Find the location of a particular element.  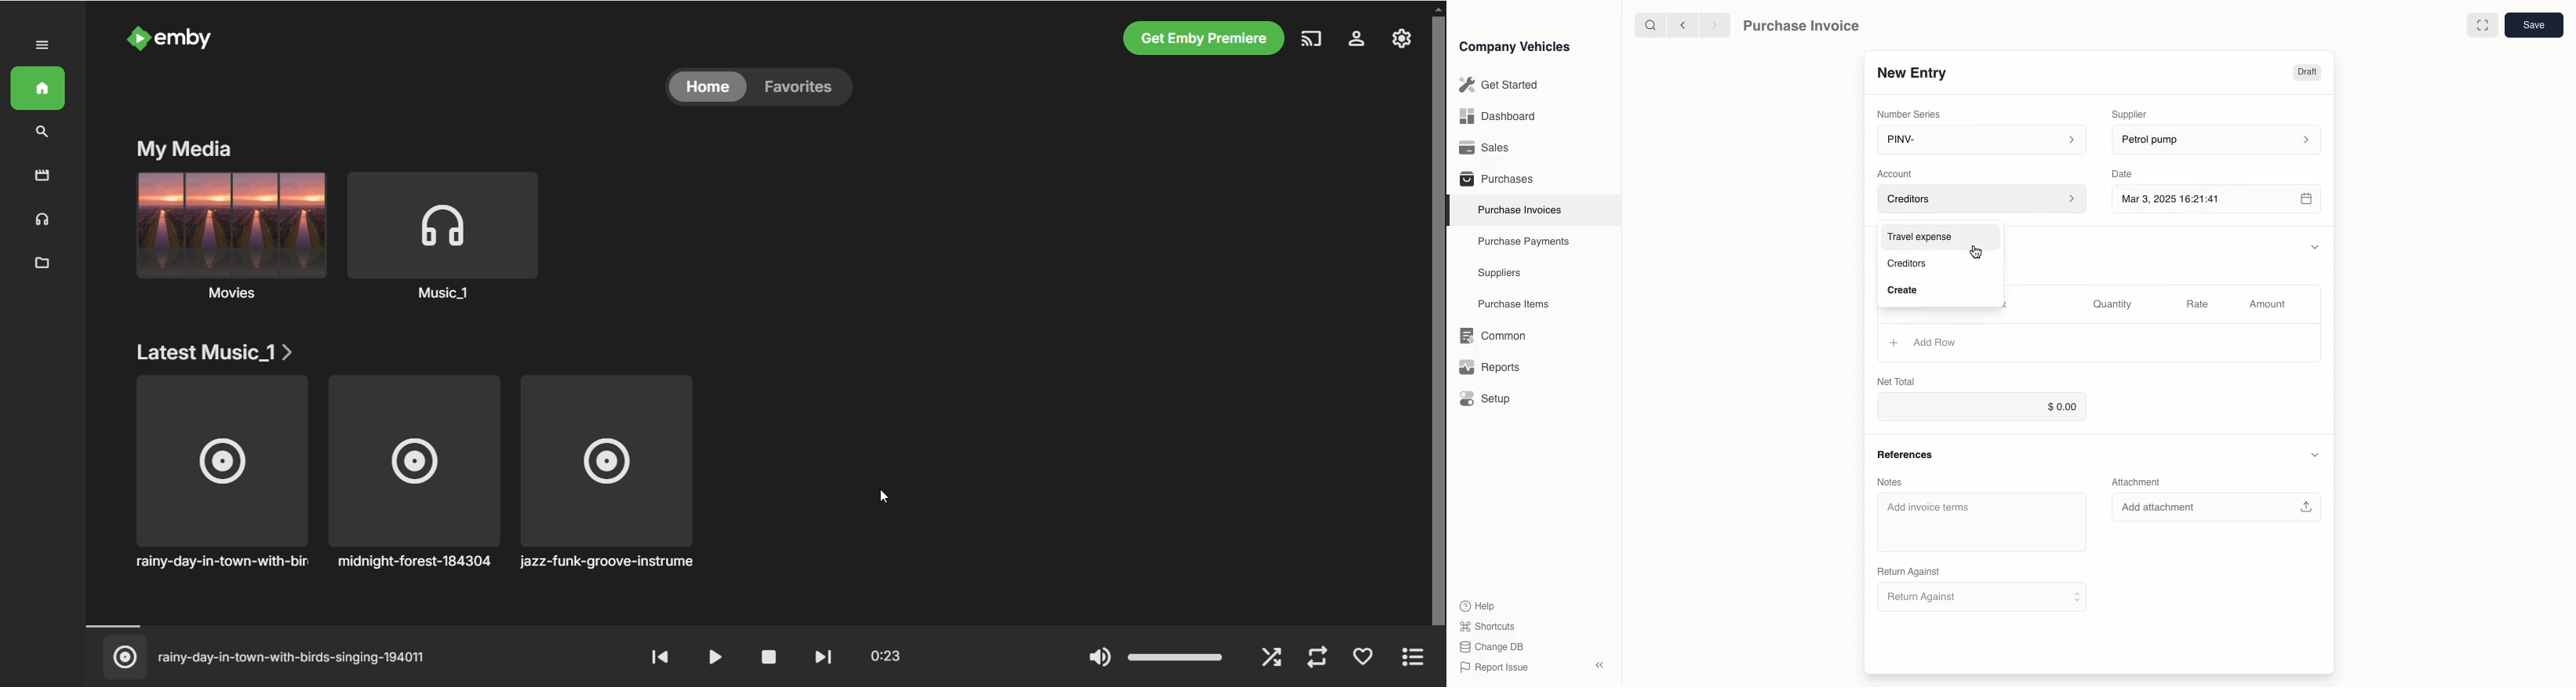

petrol pump is located at coordinates (2214, 140).